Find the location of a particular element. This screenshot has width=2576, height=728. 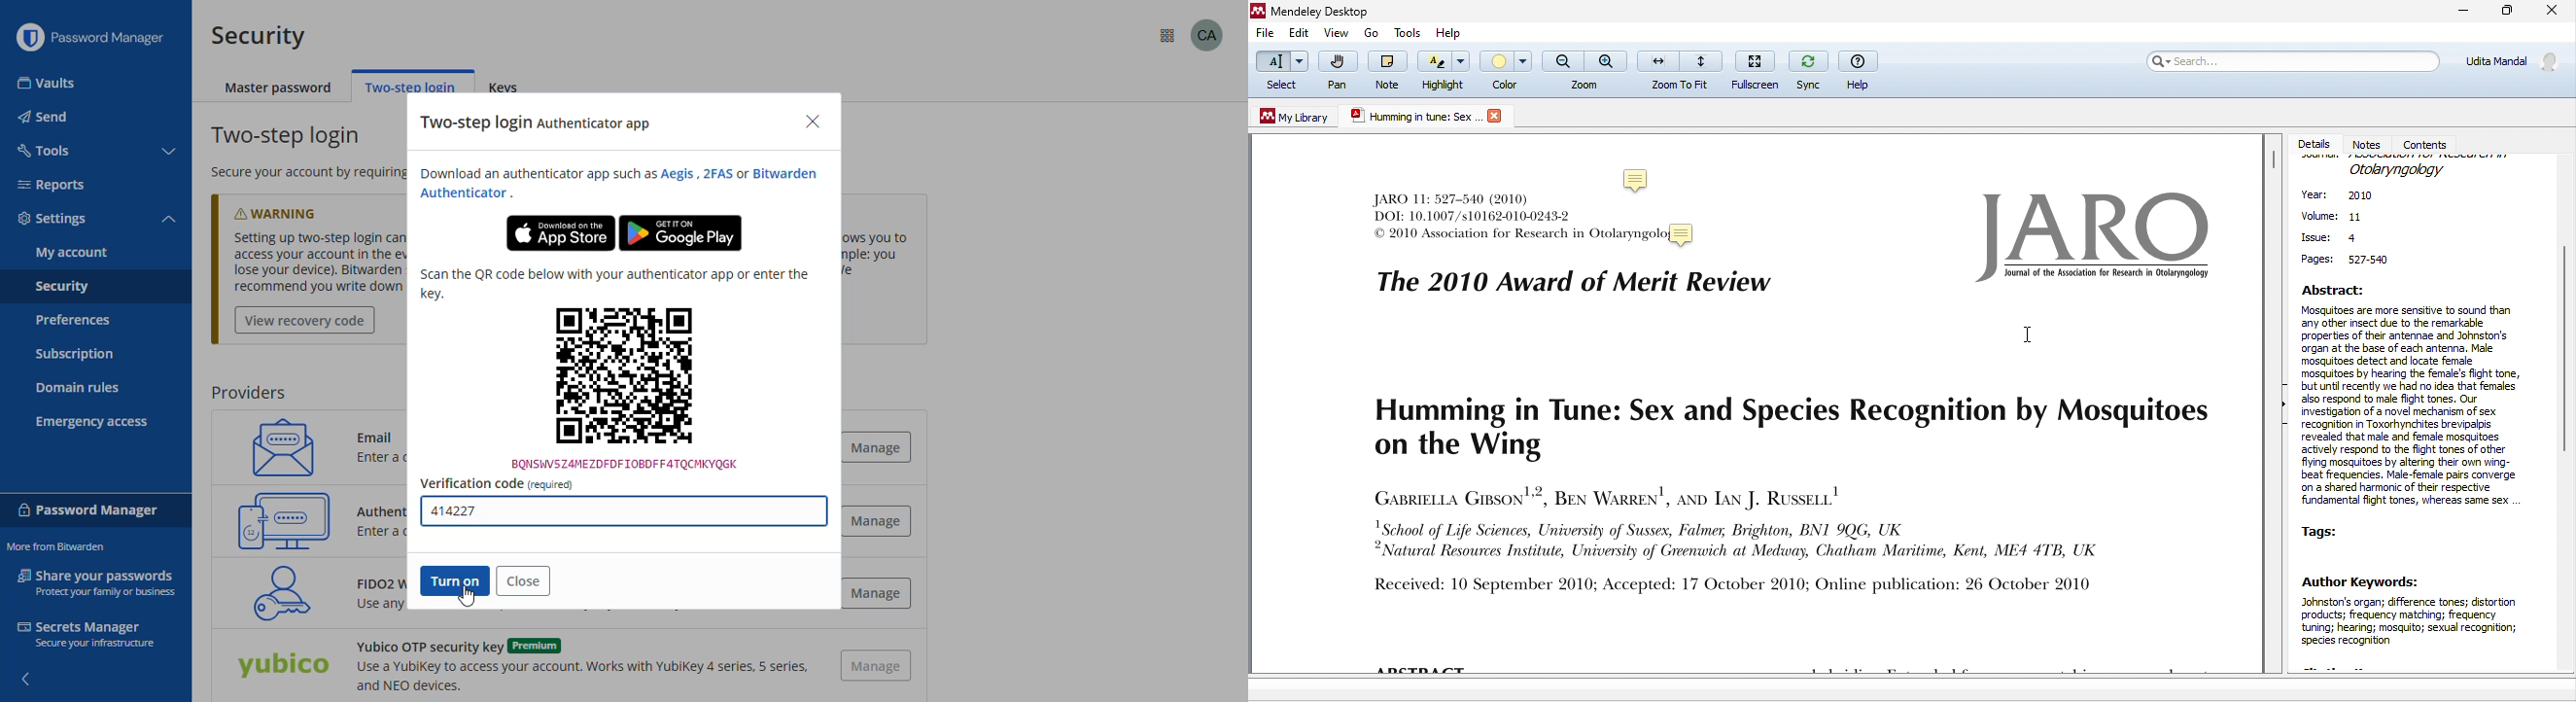

author keywords is located at coordinates (2418, 620).